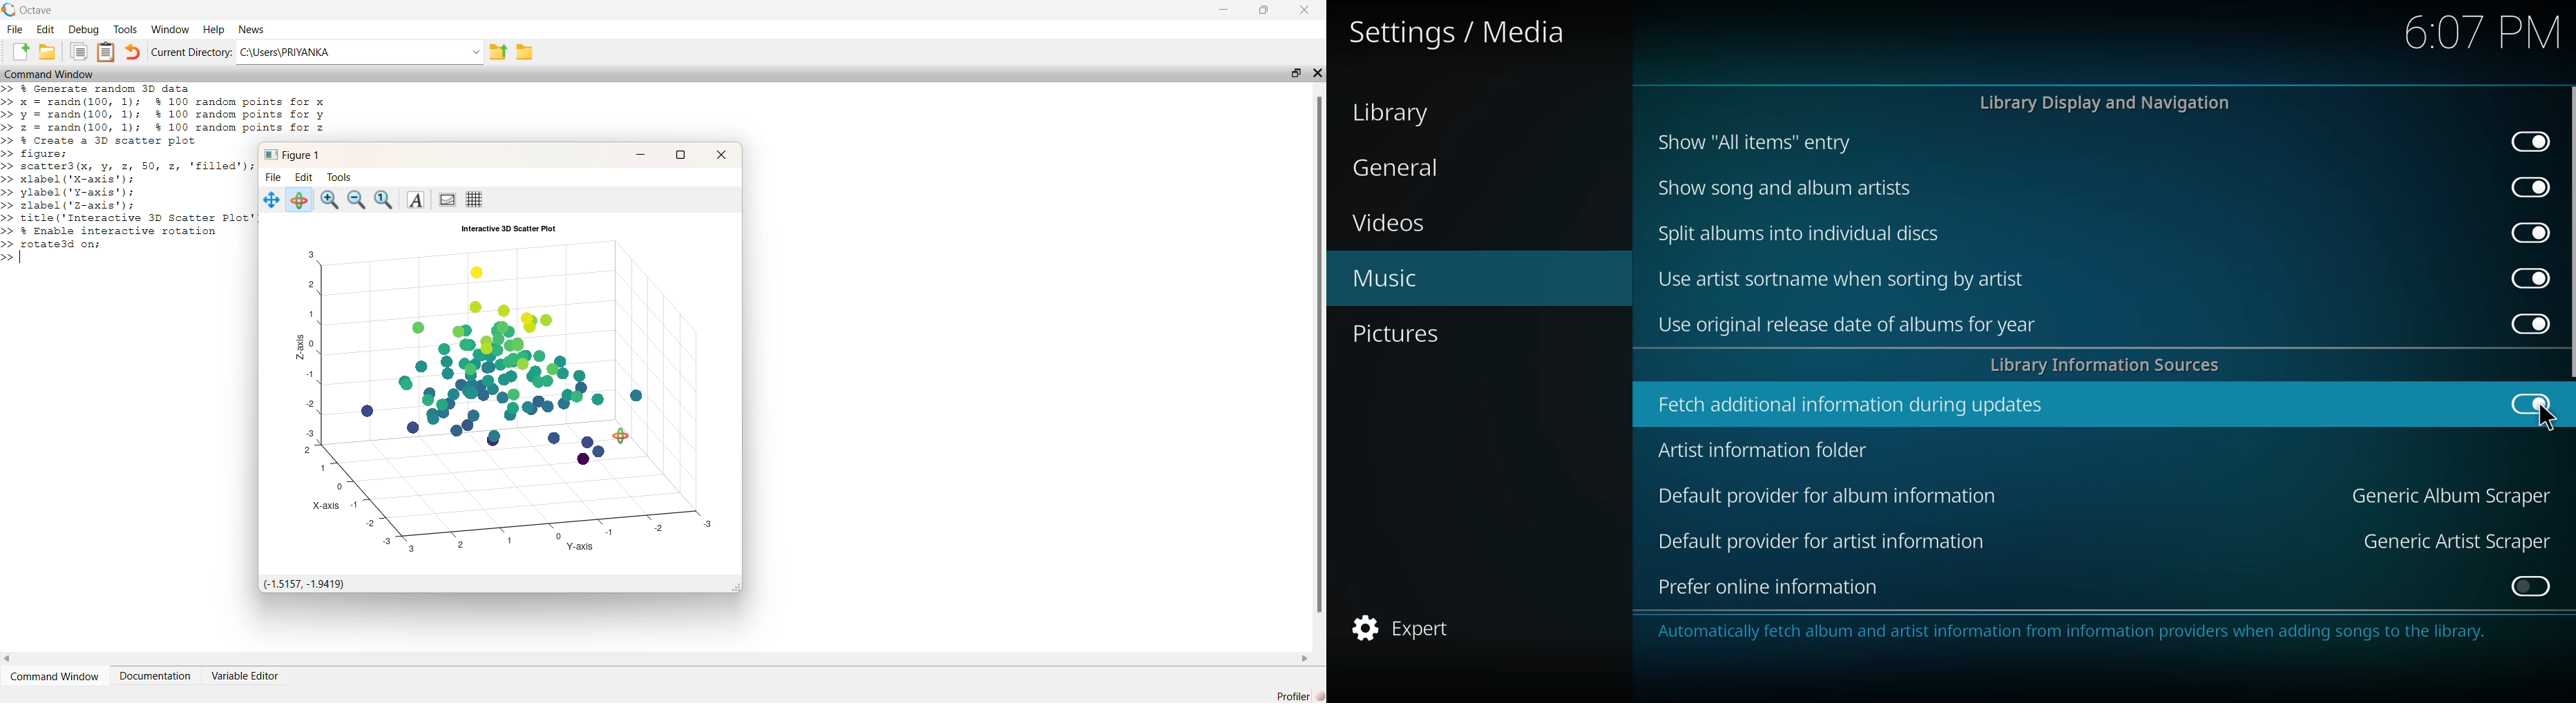 The width and height of the screenshot is (2576, 728). Describe the element at coordinates (1304, 659) in the screenshot. I see `scroll right` at that location.